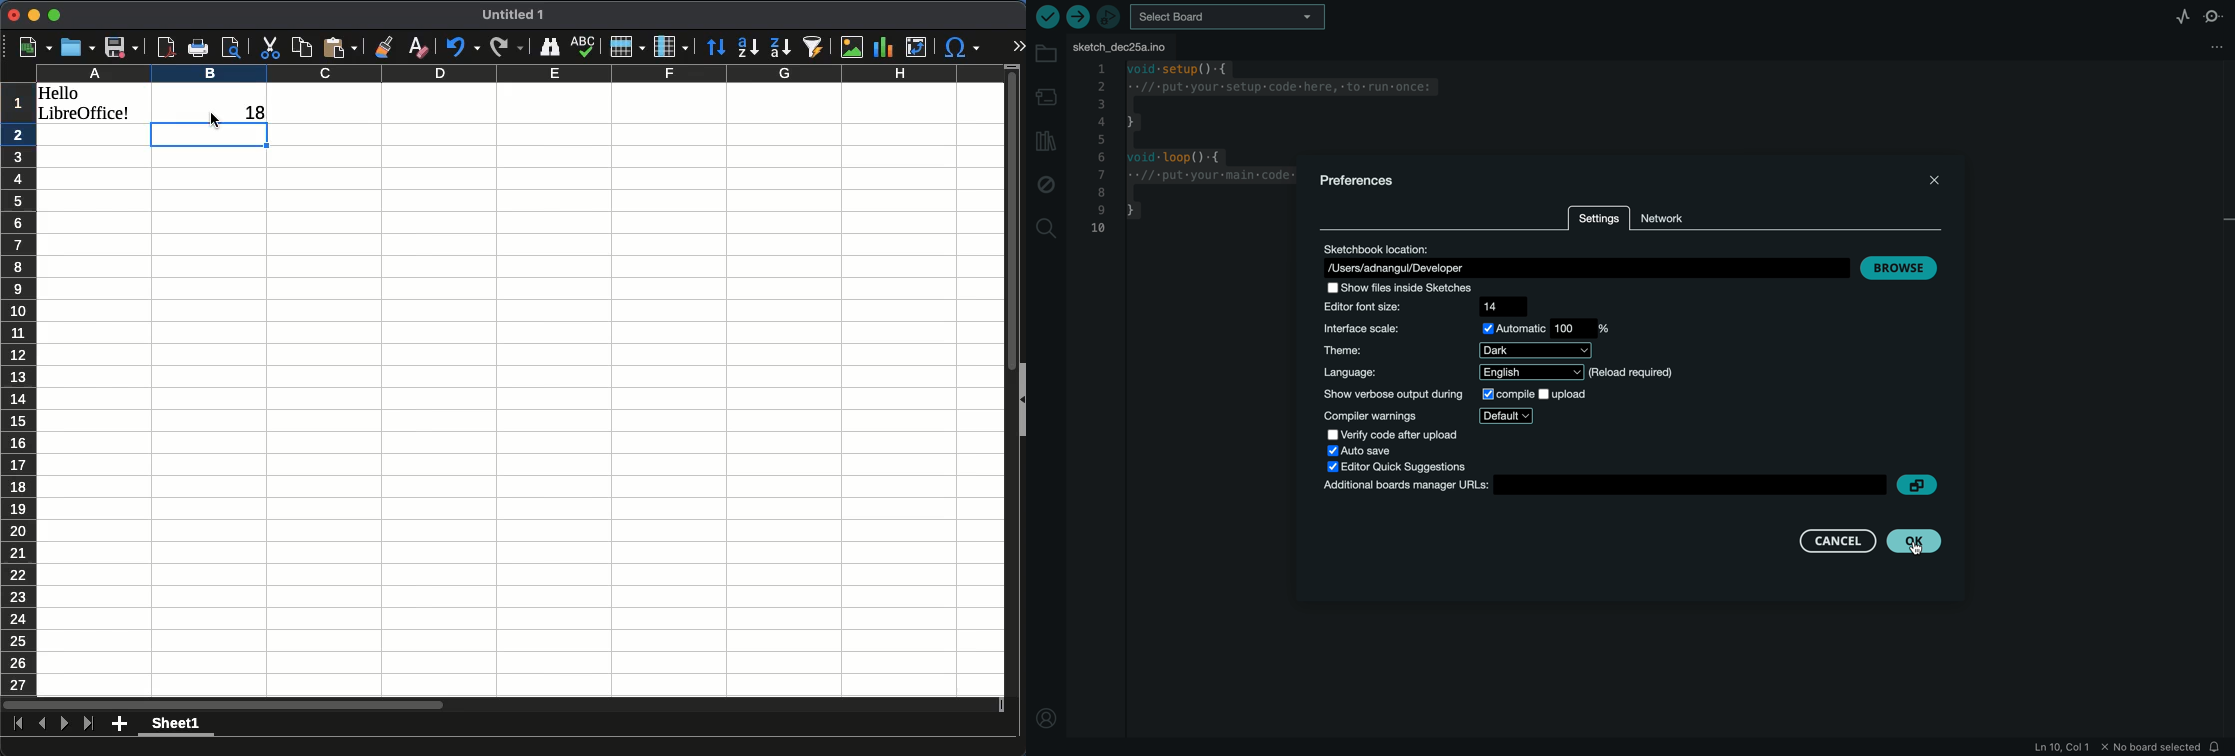  What do you see at coordinates (1696, 214) in the screenshot?
I see `network` at bounding box center [1696, 214].